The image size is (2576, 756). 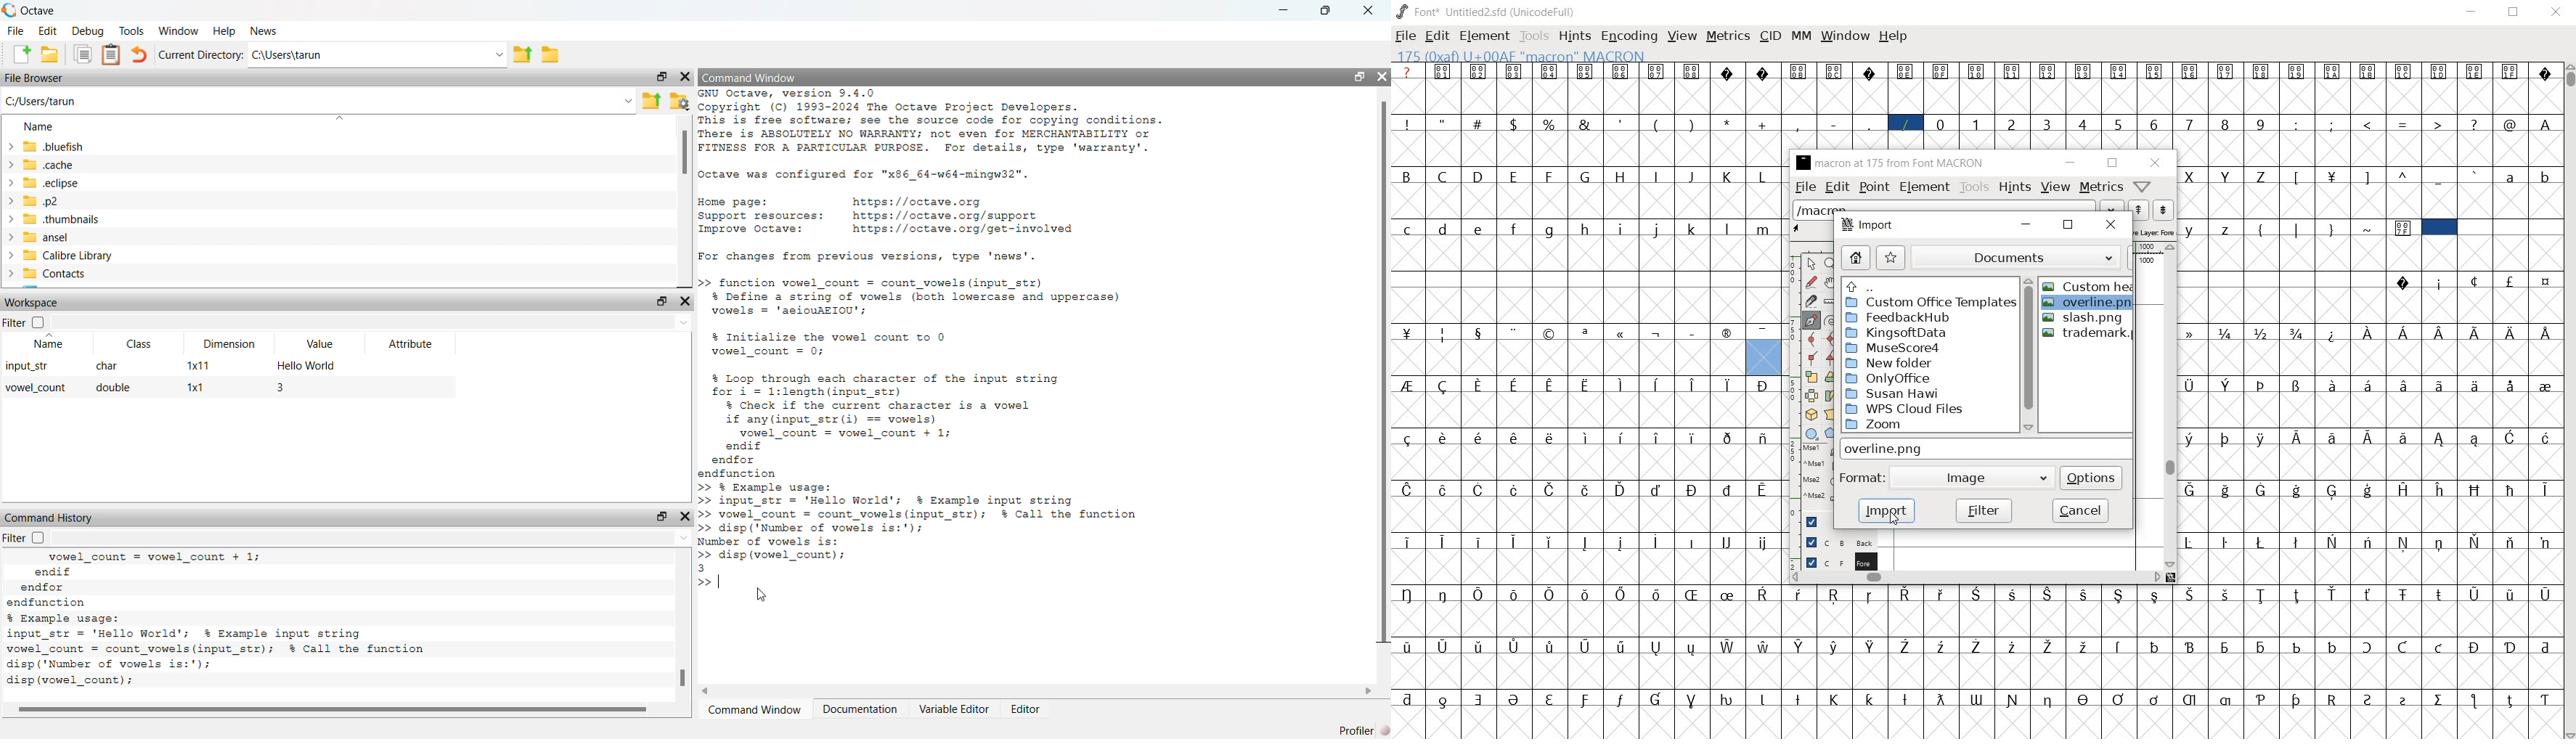 What do you see at coordinates (1829, 396) in the screenshot?
I see `skew` at bounding box center [1829, 396].